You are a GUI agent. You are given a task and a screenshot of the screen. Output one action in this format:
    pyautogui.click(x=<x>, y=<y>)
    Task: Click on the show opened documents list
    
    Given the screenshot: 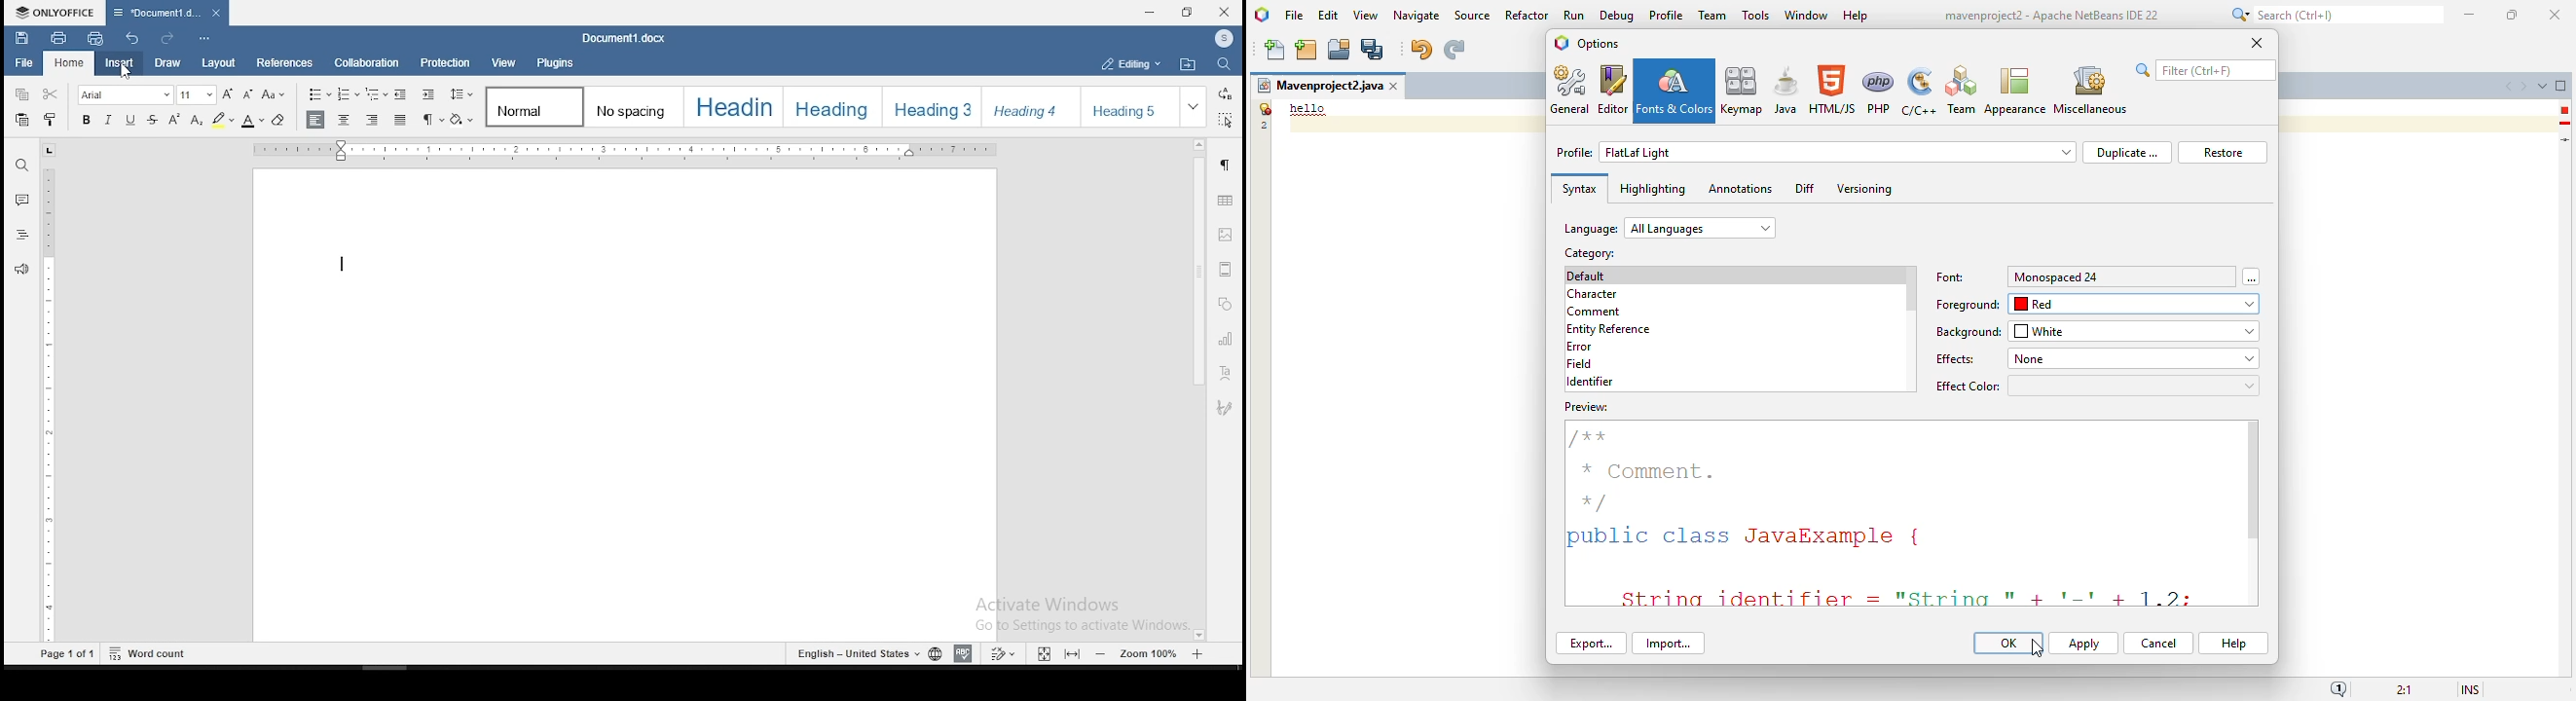 What is the action you would take?
    pyautogui.click(x=2542, y=86)
    